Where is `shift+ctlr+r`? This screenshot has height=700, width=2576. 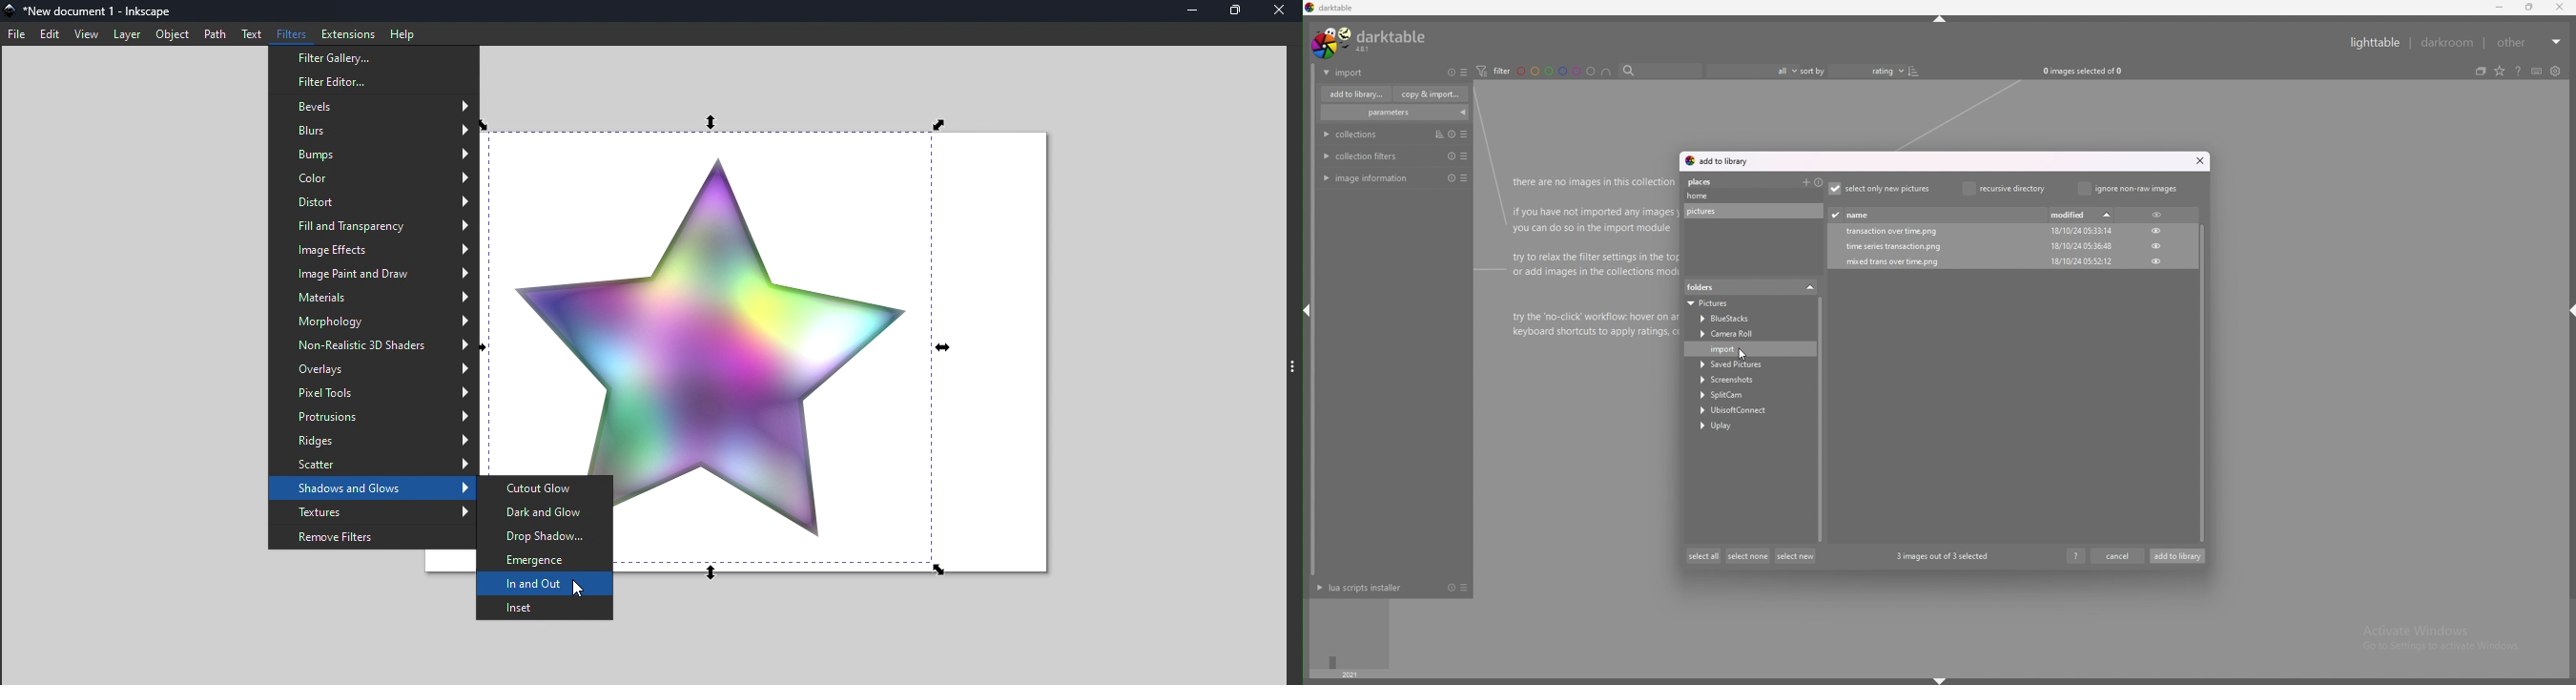 shift+ctlr+r is located at coordinates (2569, 310).